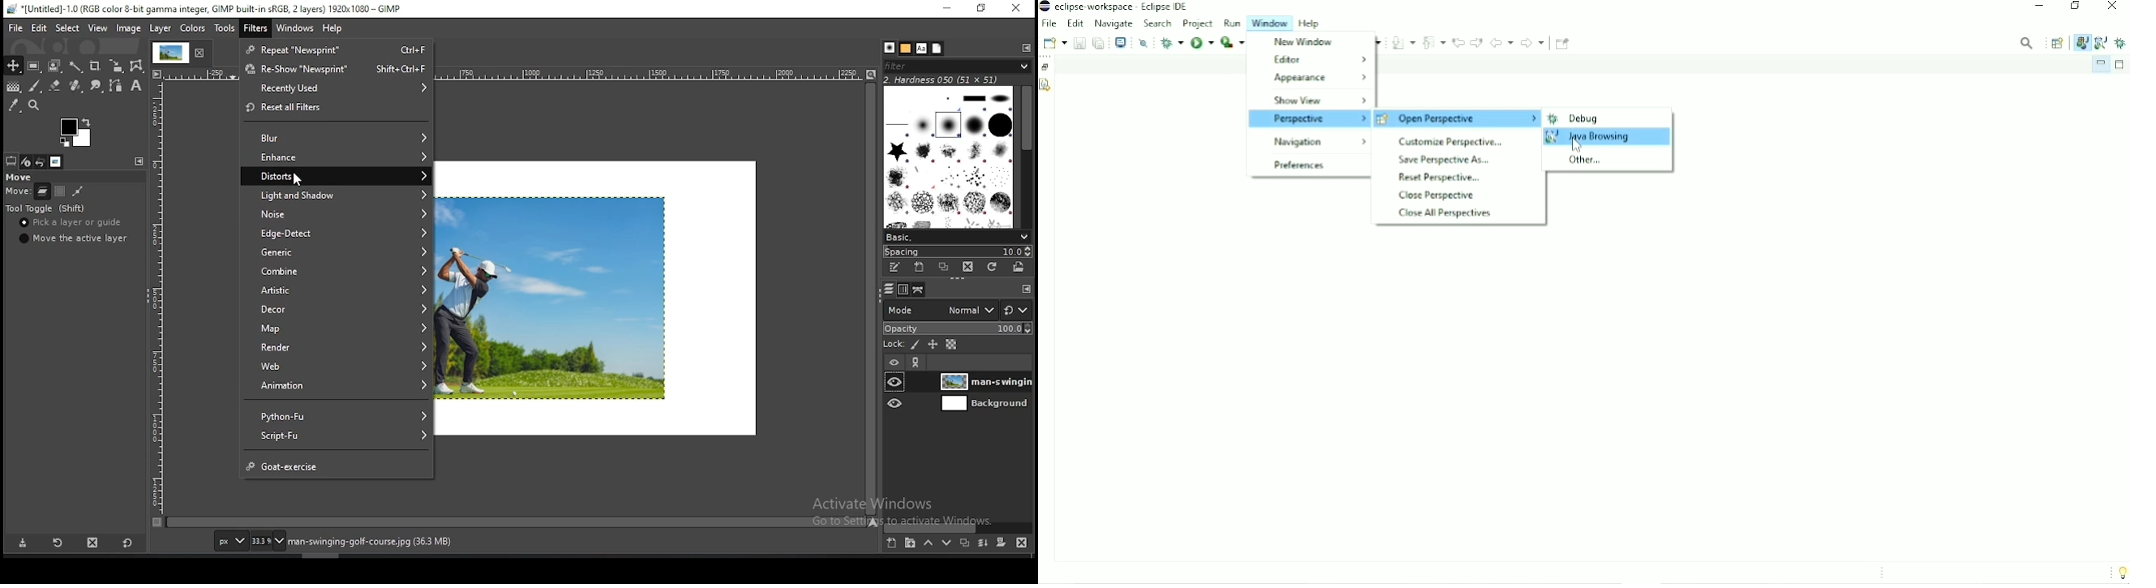  What do you see at coordinates (2039, 8) in the screenshot?
I see `Minimize` at bounding box center [2039, 8].